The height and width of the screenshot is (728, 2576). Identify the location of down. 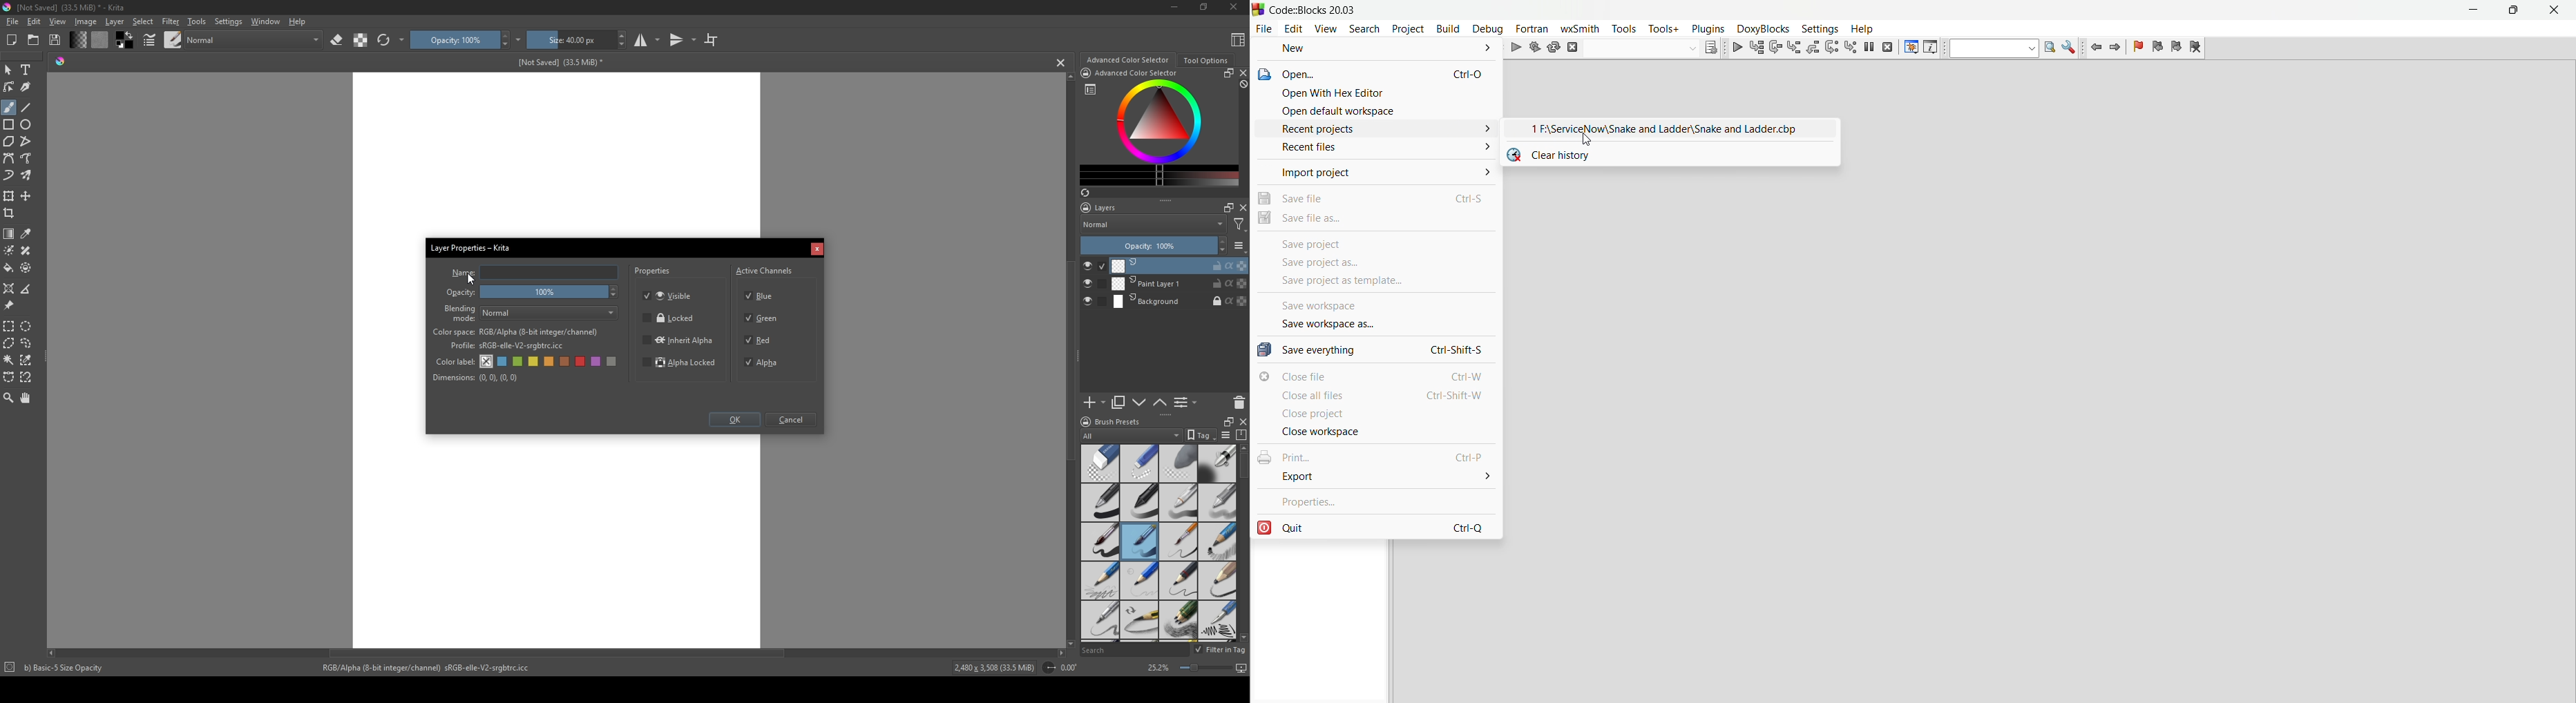
(1140, 402).